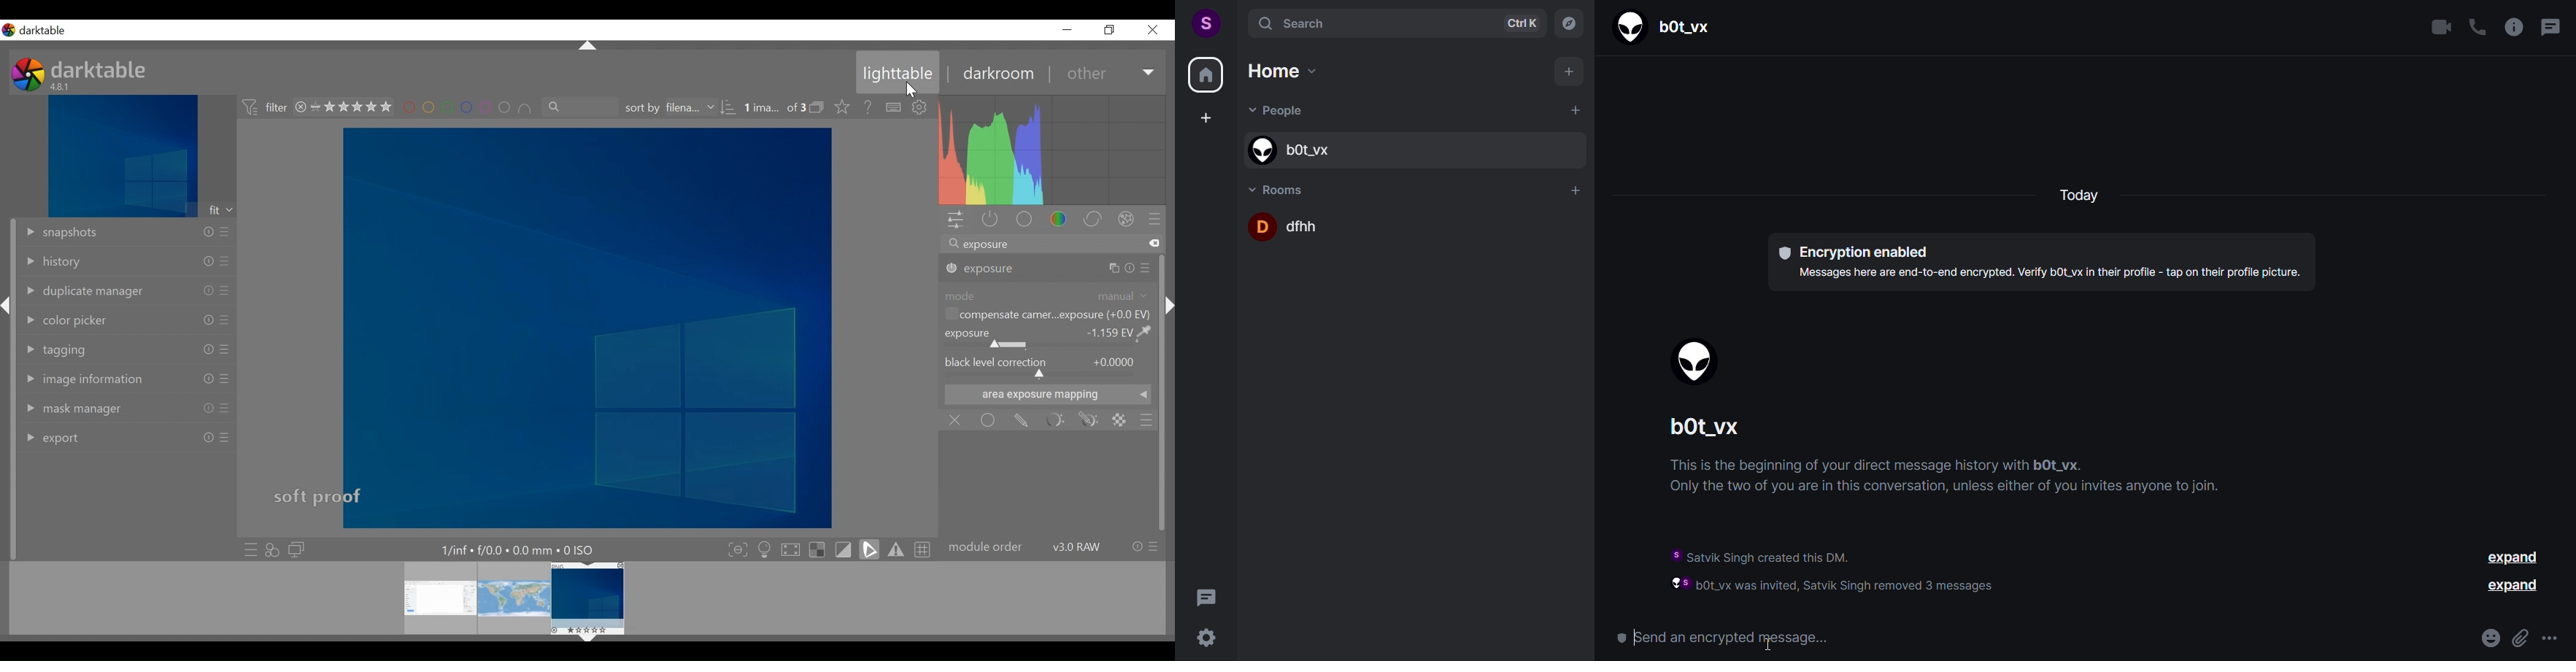 This screenshot has width=2576, height=672. Describe the element at coordinates (735, 549) in the screenshot. I see `toggle focus-peaking mode` at that location.